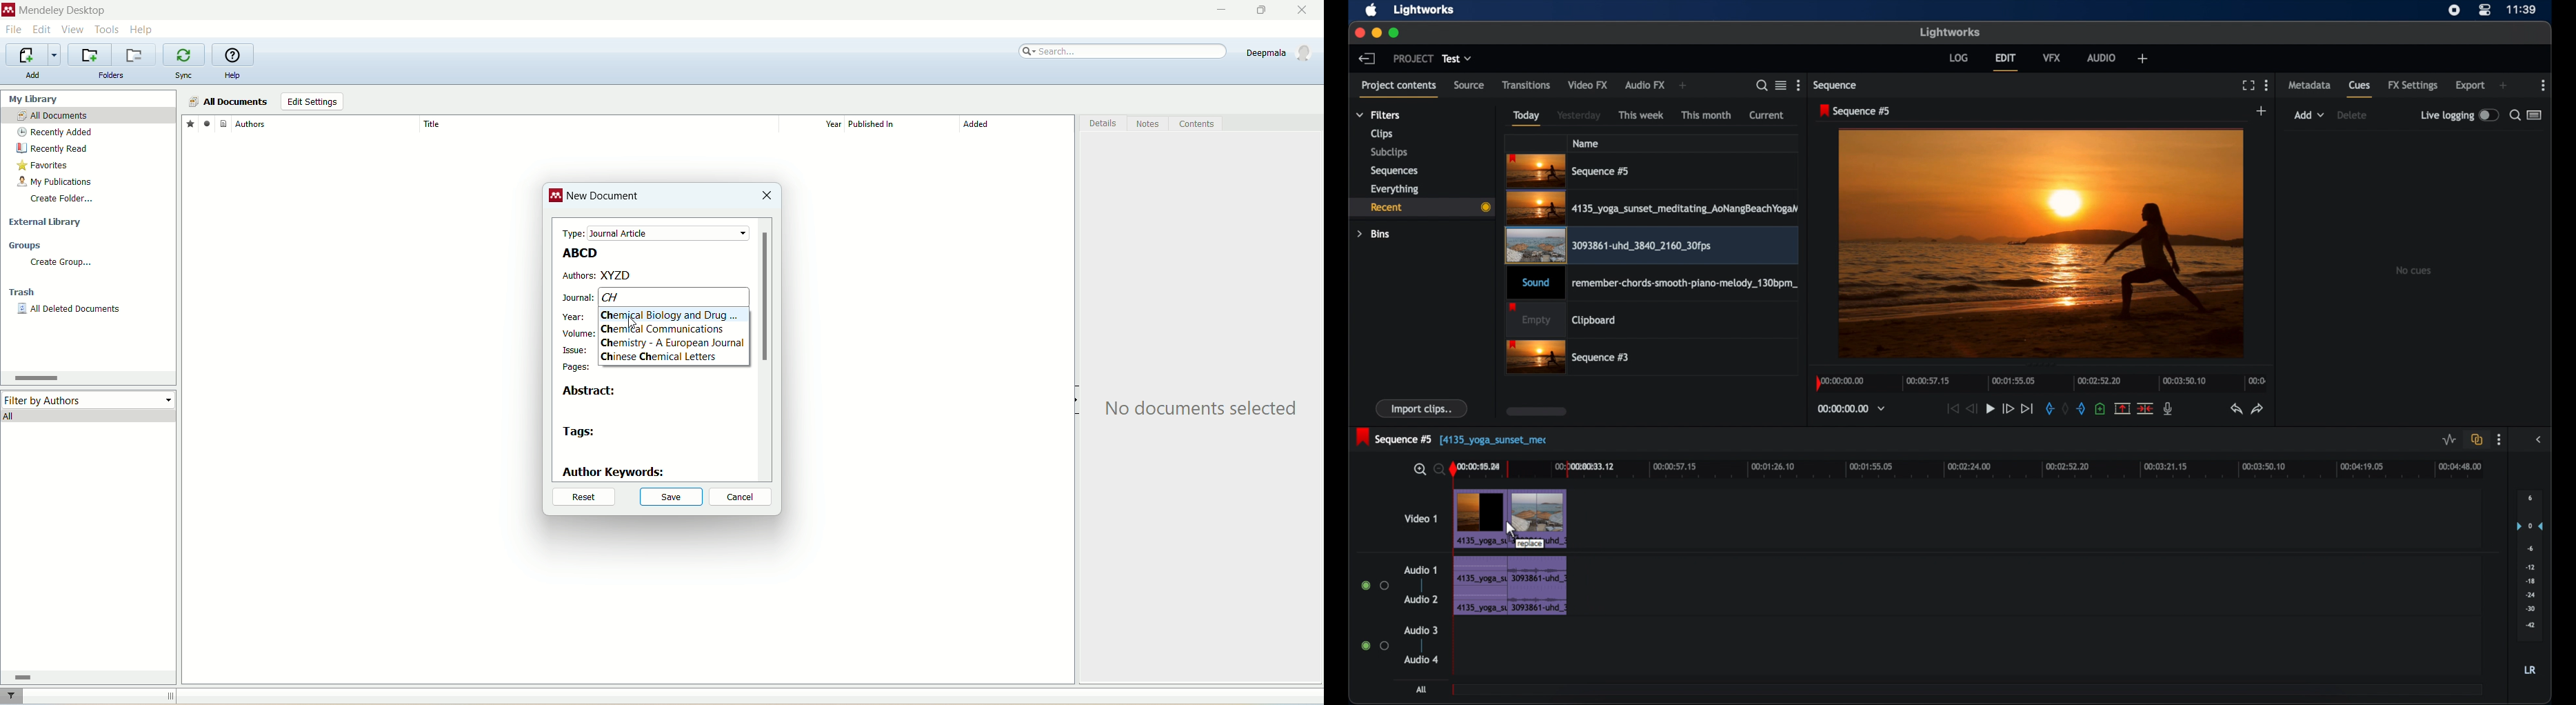 The image size is (2576, 728). Describe the element at coordinates (2522, 10) in the screenshot. I see `time` at that location.